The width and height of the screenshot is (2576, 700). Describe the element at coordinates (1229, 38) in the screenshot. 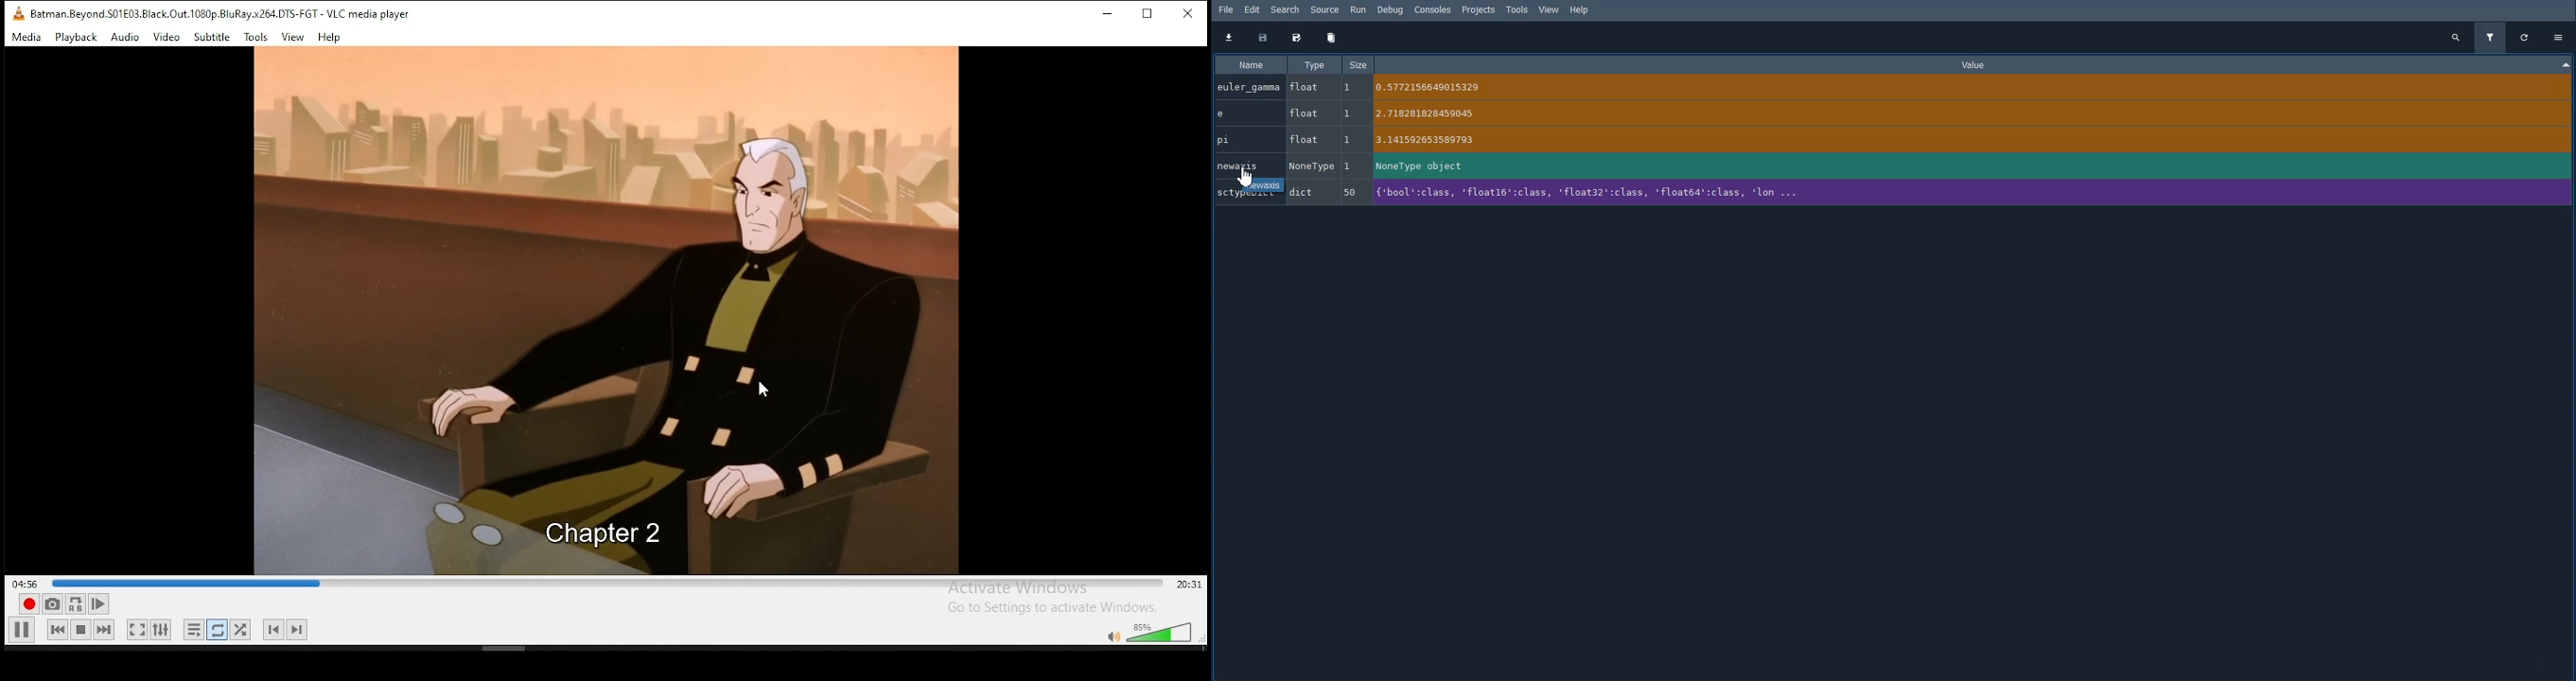

I see `Import data` at that location.